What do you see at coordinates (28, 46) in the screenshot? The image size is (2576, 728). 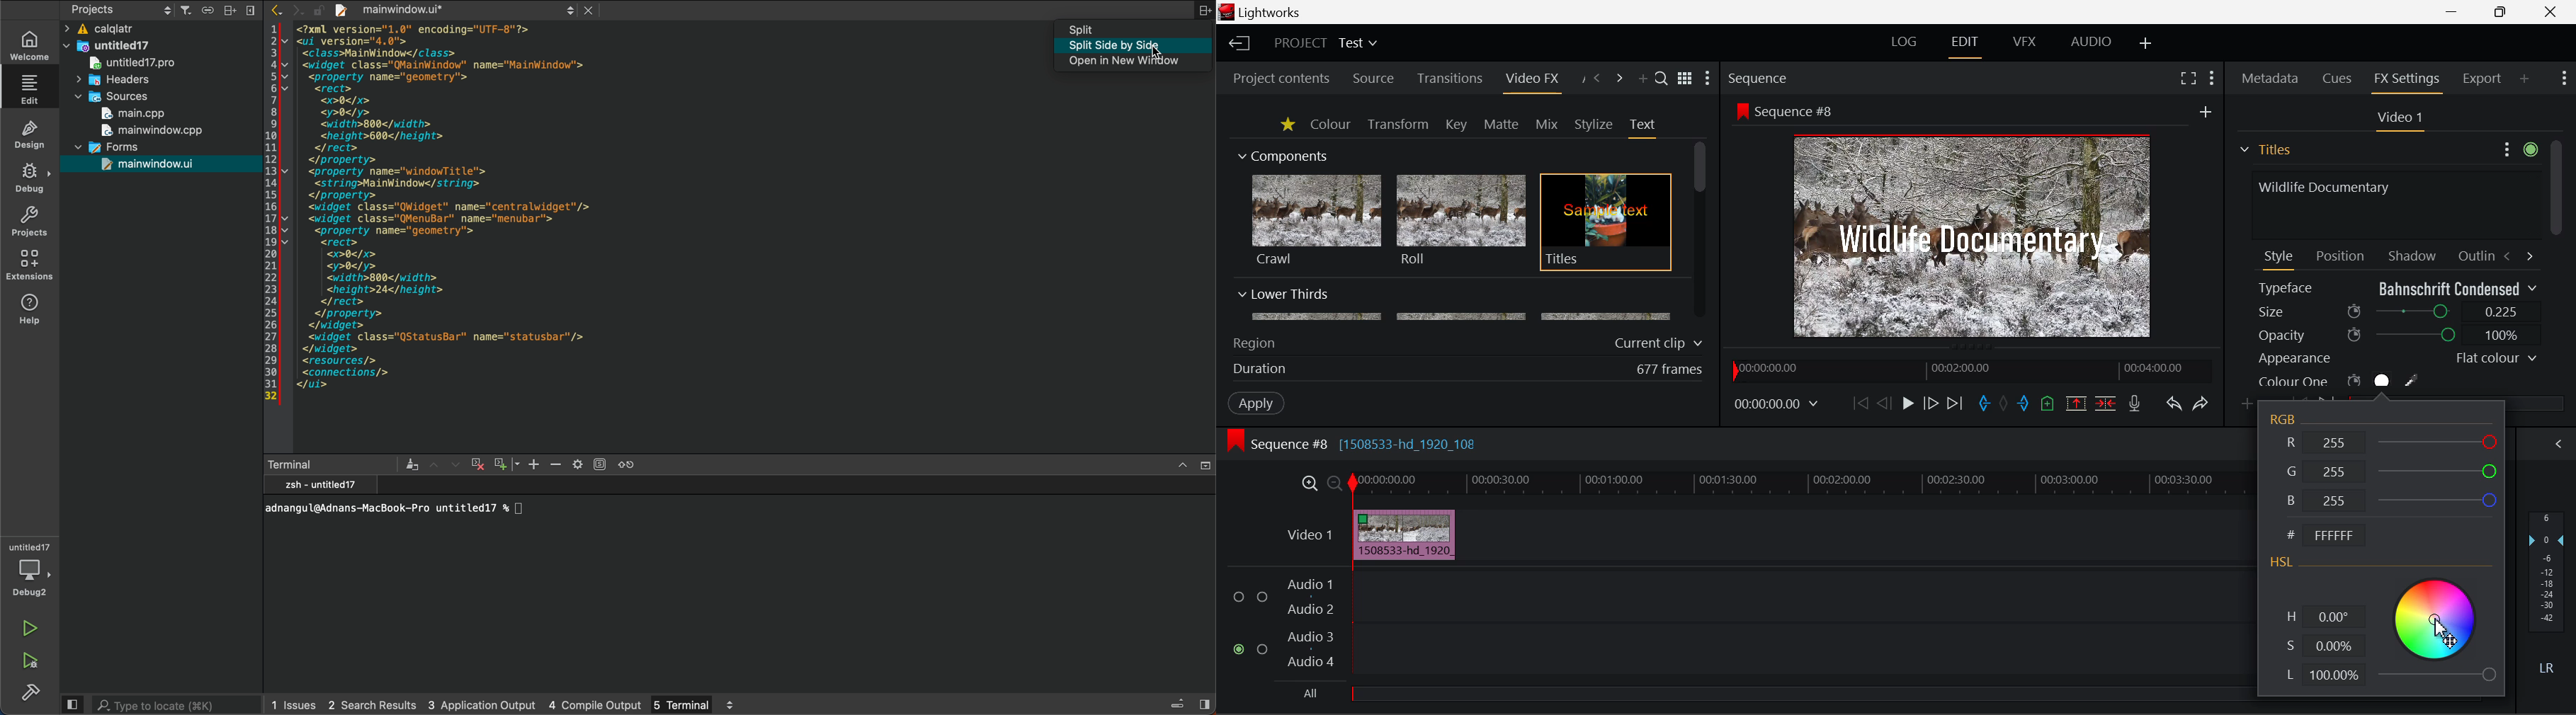 I see `welcome` at bounding box center [28, 46].